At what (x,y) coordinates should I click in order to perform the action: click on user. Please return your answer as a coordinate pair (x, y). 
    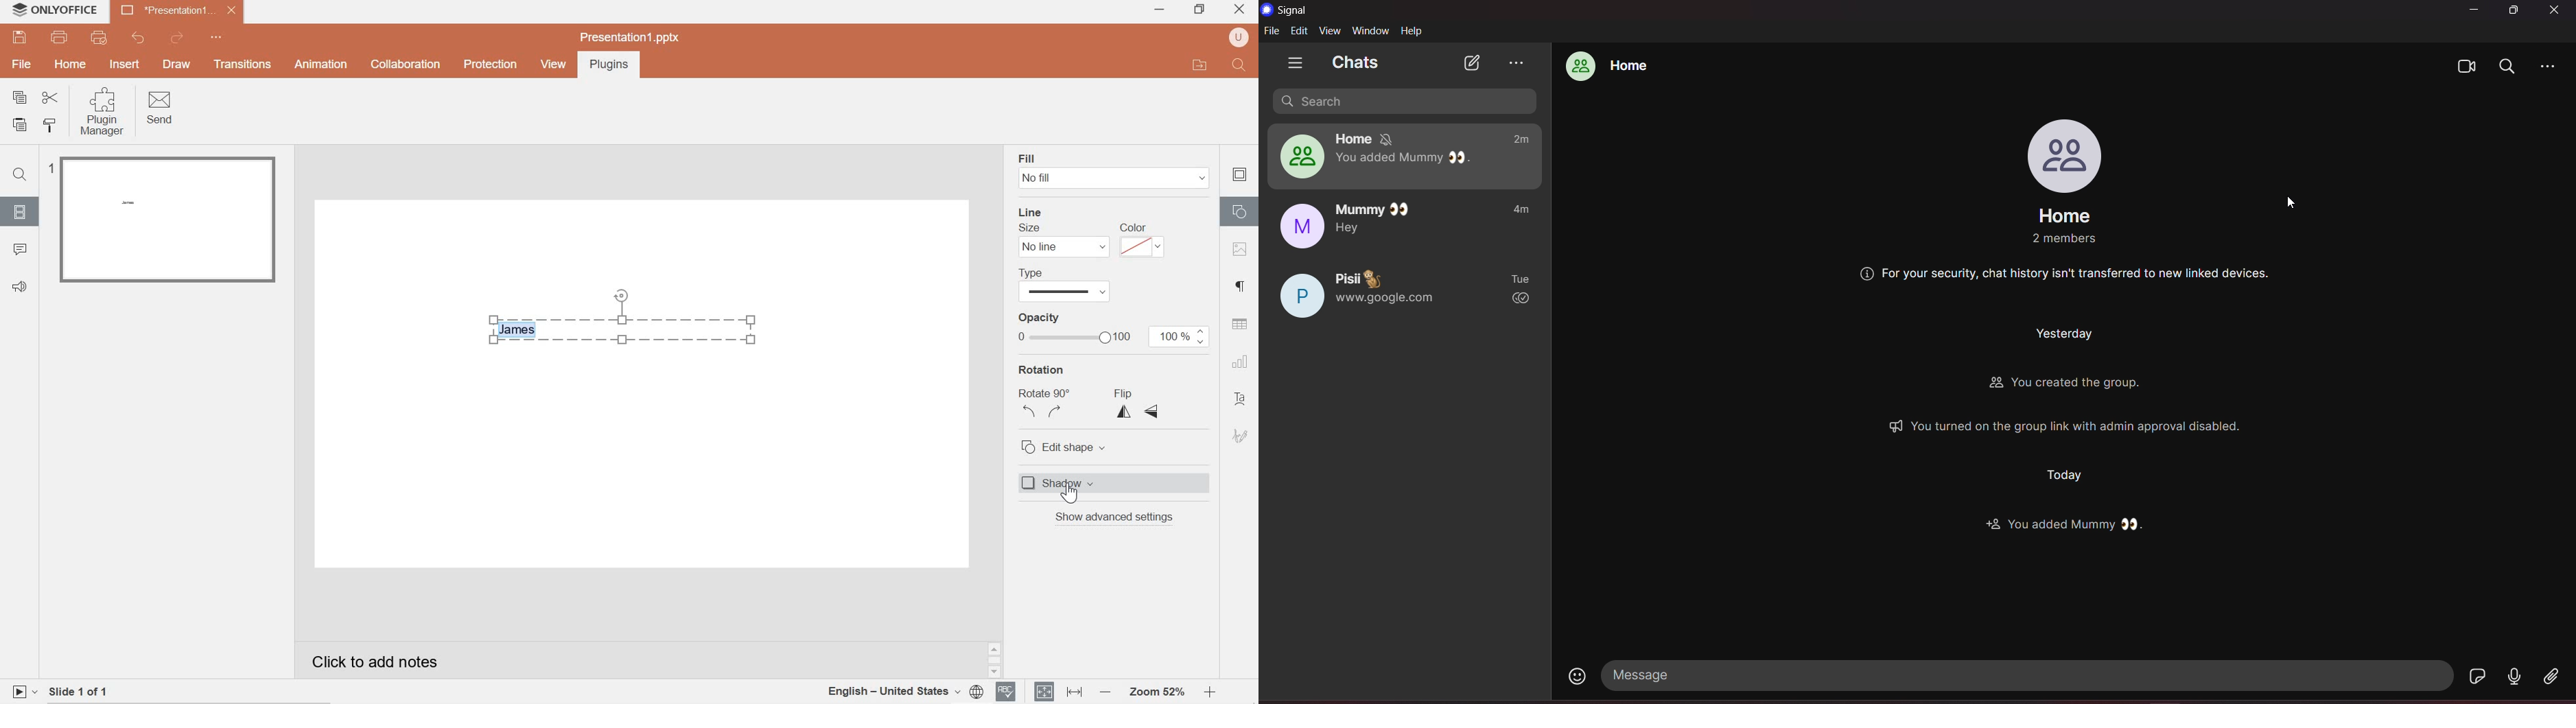
    Looking at the image, I should click on (1239, 38).